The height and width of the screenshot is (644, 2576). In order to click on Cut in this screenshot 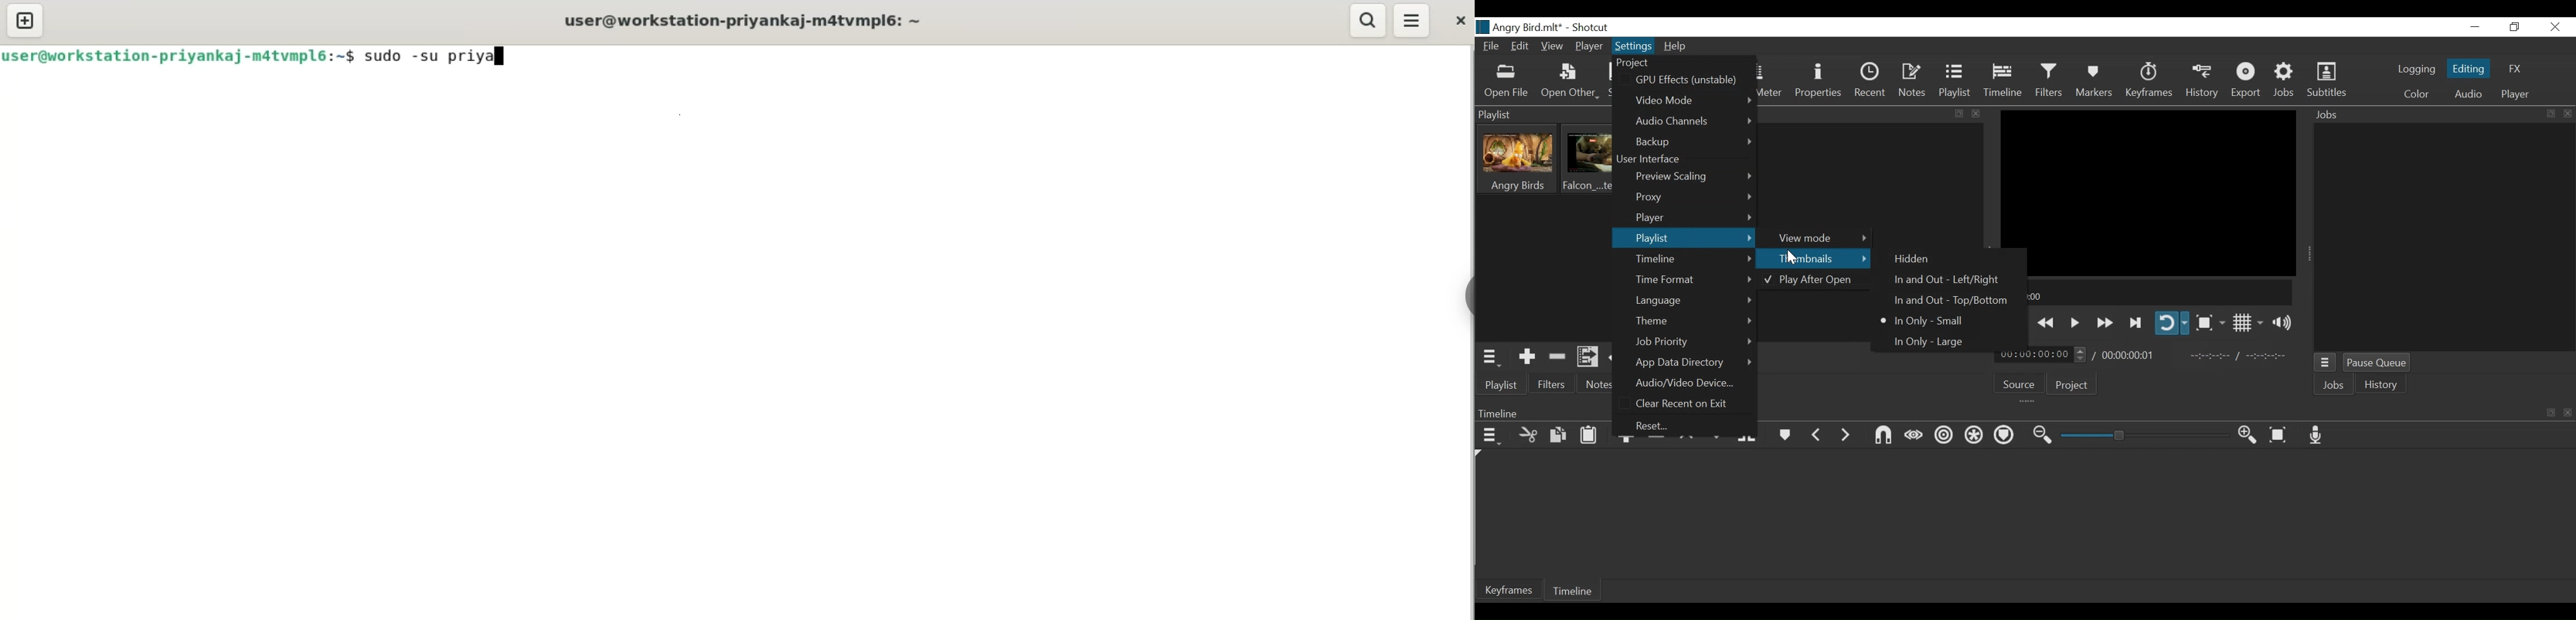, I will do `click(1528, 436)`.